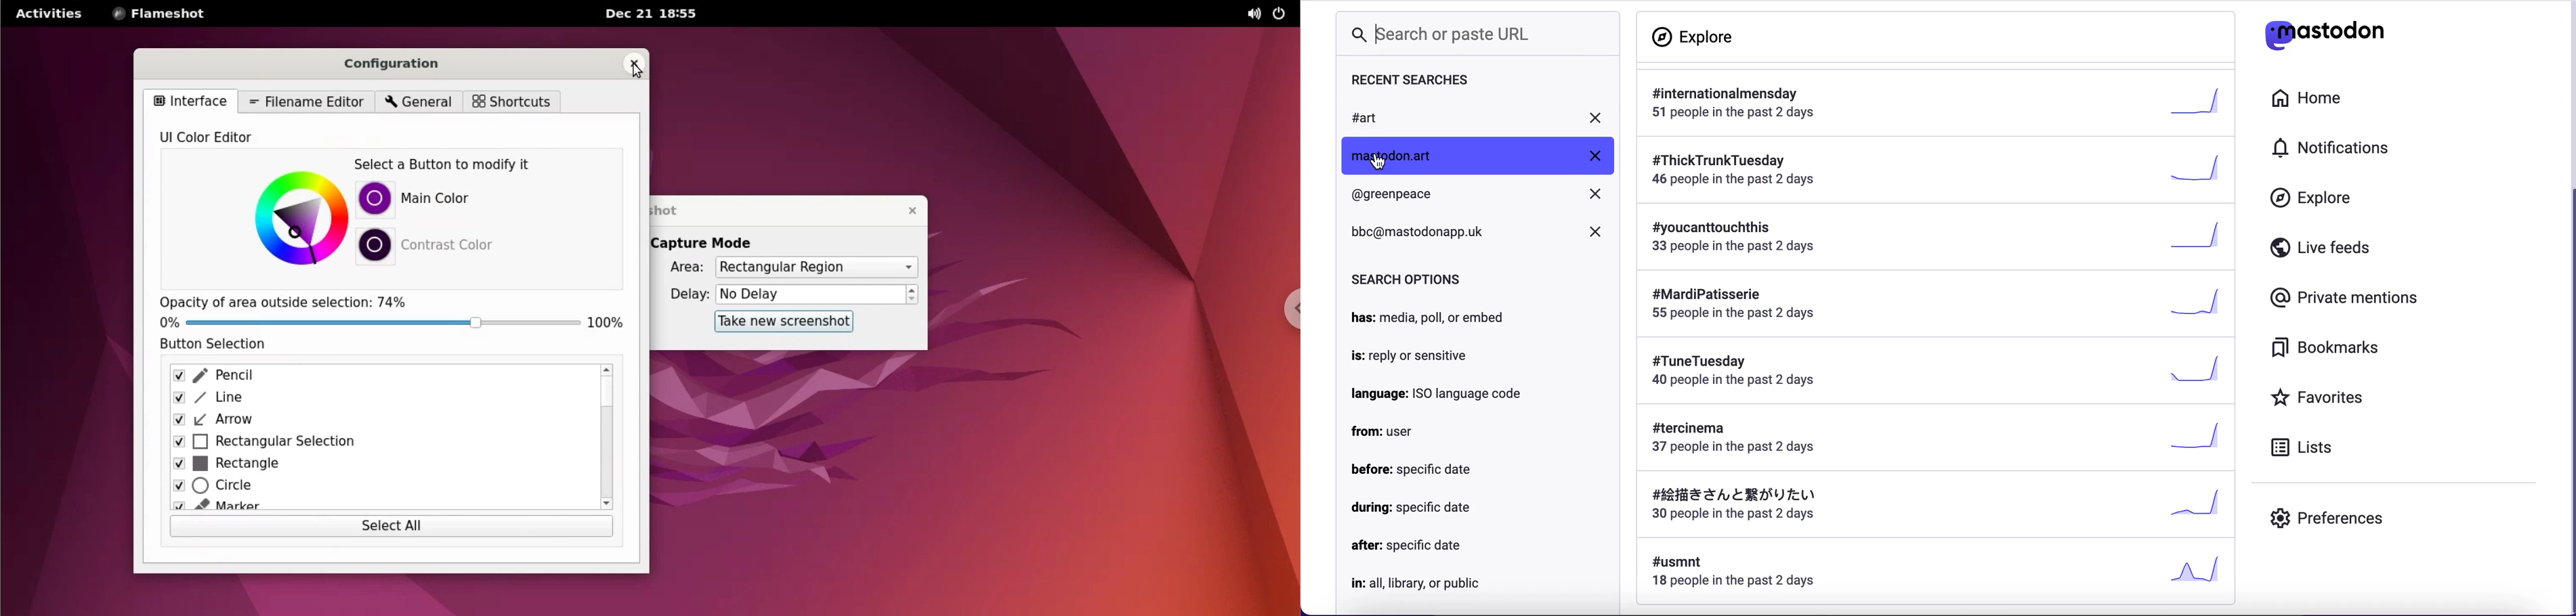  I want to click on main color, so click(444, 200).